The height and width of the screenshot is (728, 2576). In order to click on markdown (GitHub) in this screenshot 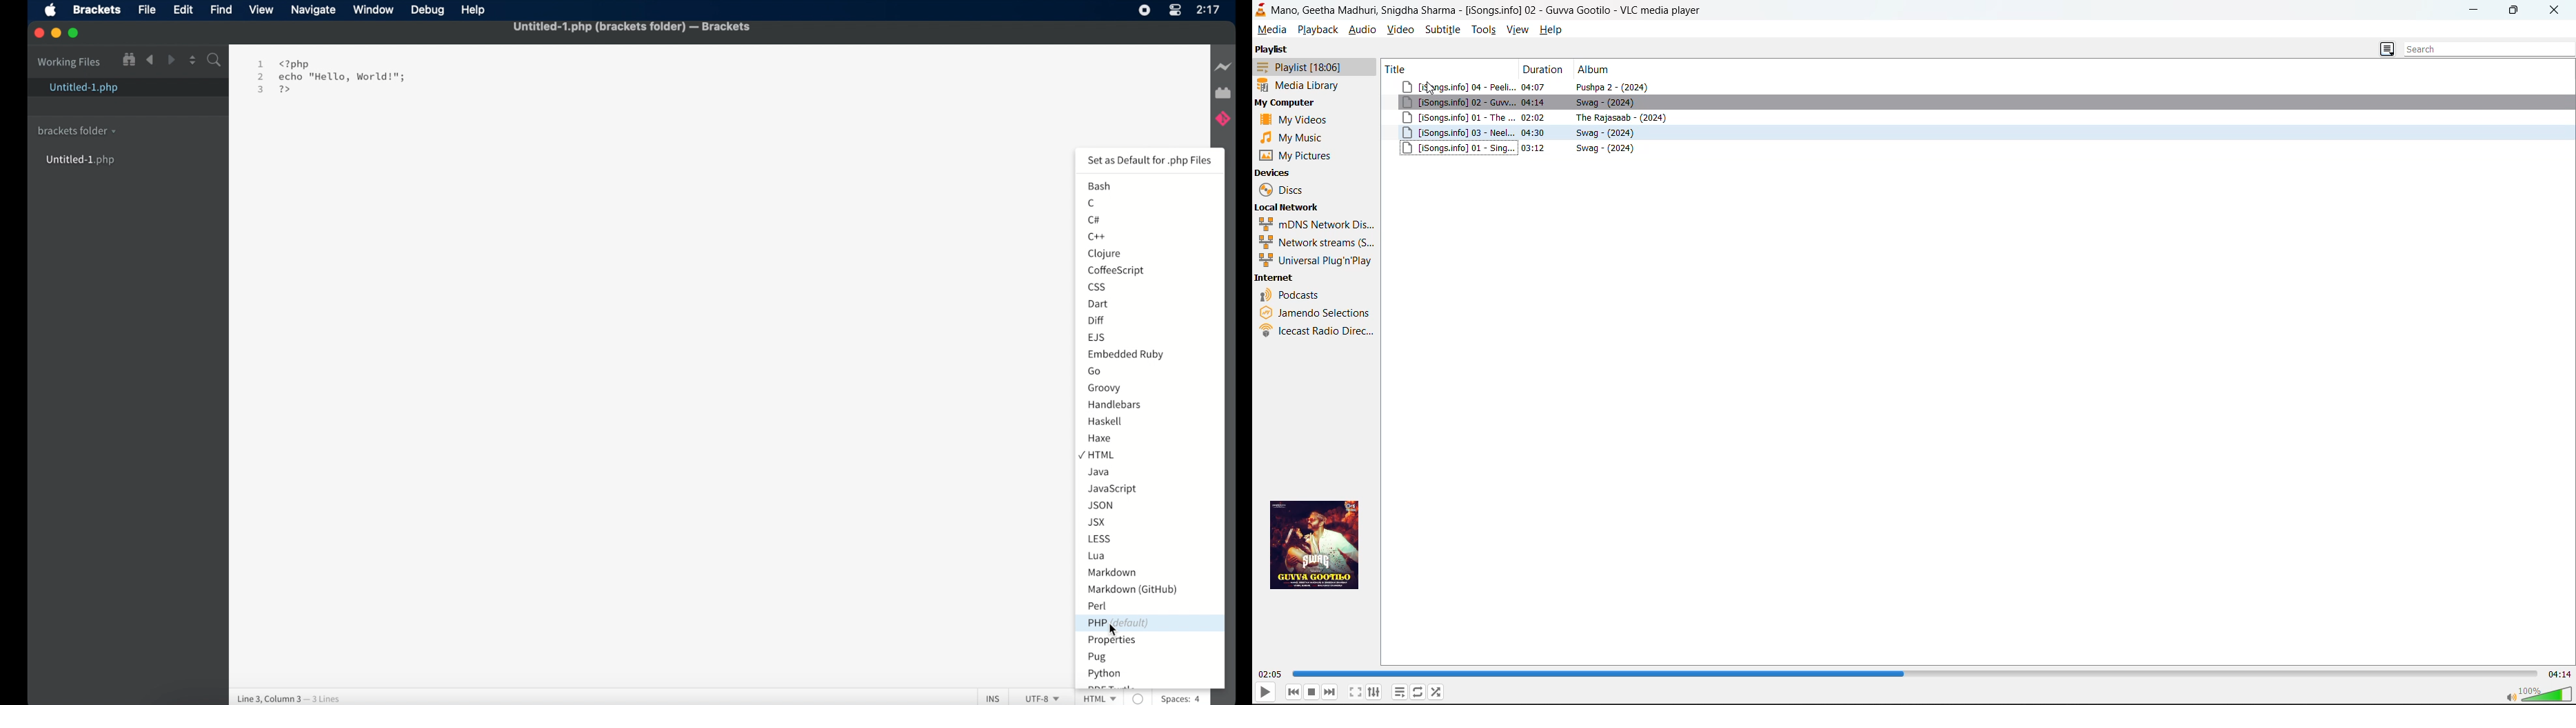, I will do `click(1133, 590)`.